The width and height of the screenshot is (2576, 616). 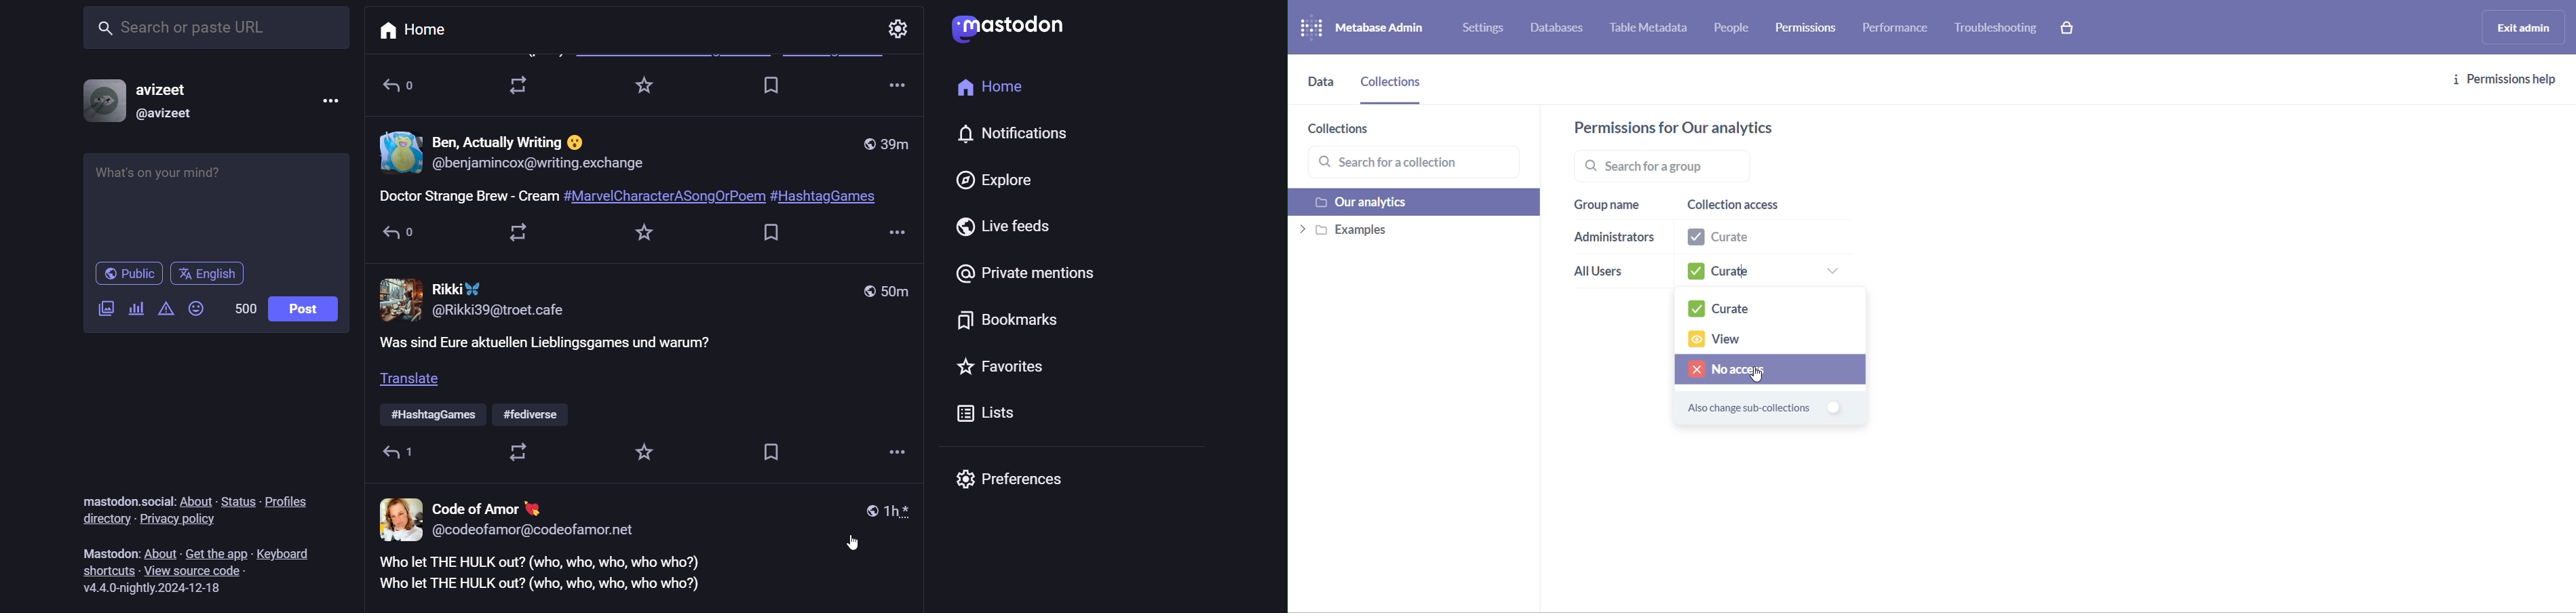 What do you see at coordinates (193, 500) in the screenshot?
I see `about` at bounding box center [193, 500].